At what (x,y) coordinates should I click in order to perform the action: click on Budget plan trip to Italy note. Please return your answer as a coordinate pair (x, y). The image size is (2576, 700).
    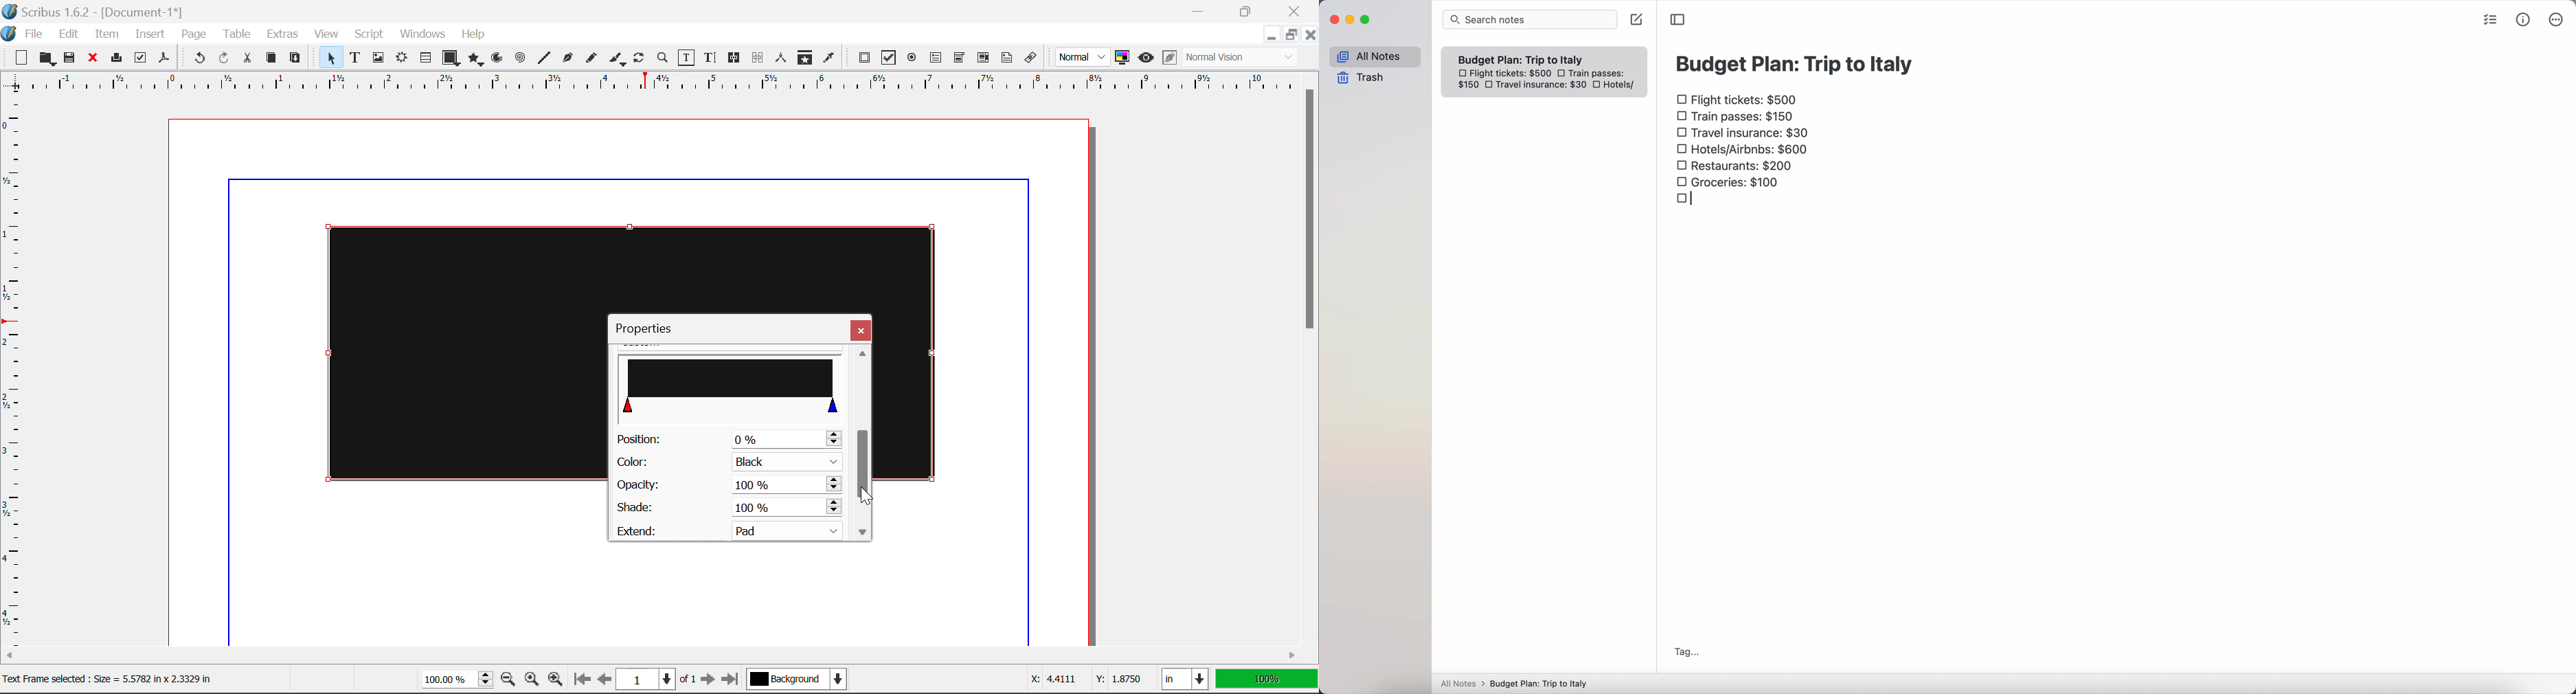
    Looking at the image, I should click on (1522, 59).